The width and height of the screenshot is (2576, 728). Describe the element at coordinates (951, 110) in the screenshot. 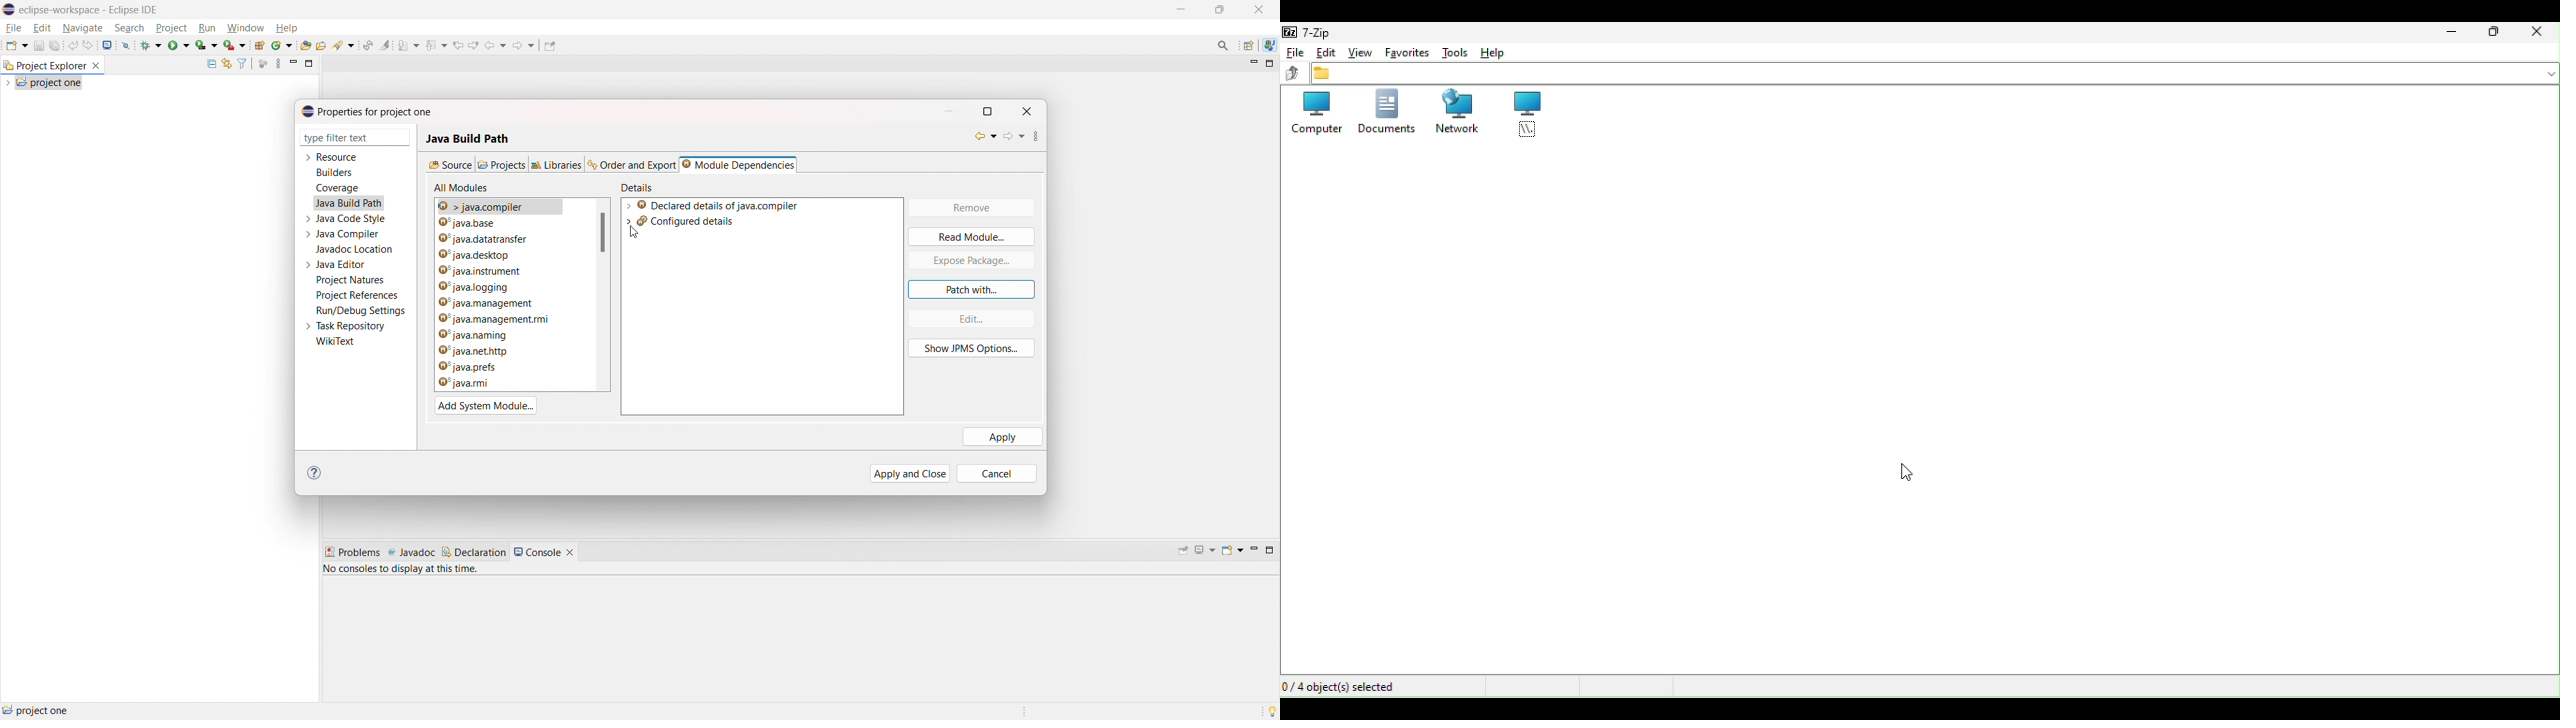

I see `minimize` at that location.